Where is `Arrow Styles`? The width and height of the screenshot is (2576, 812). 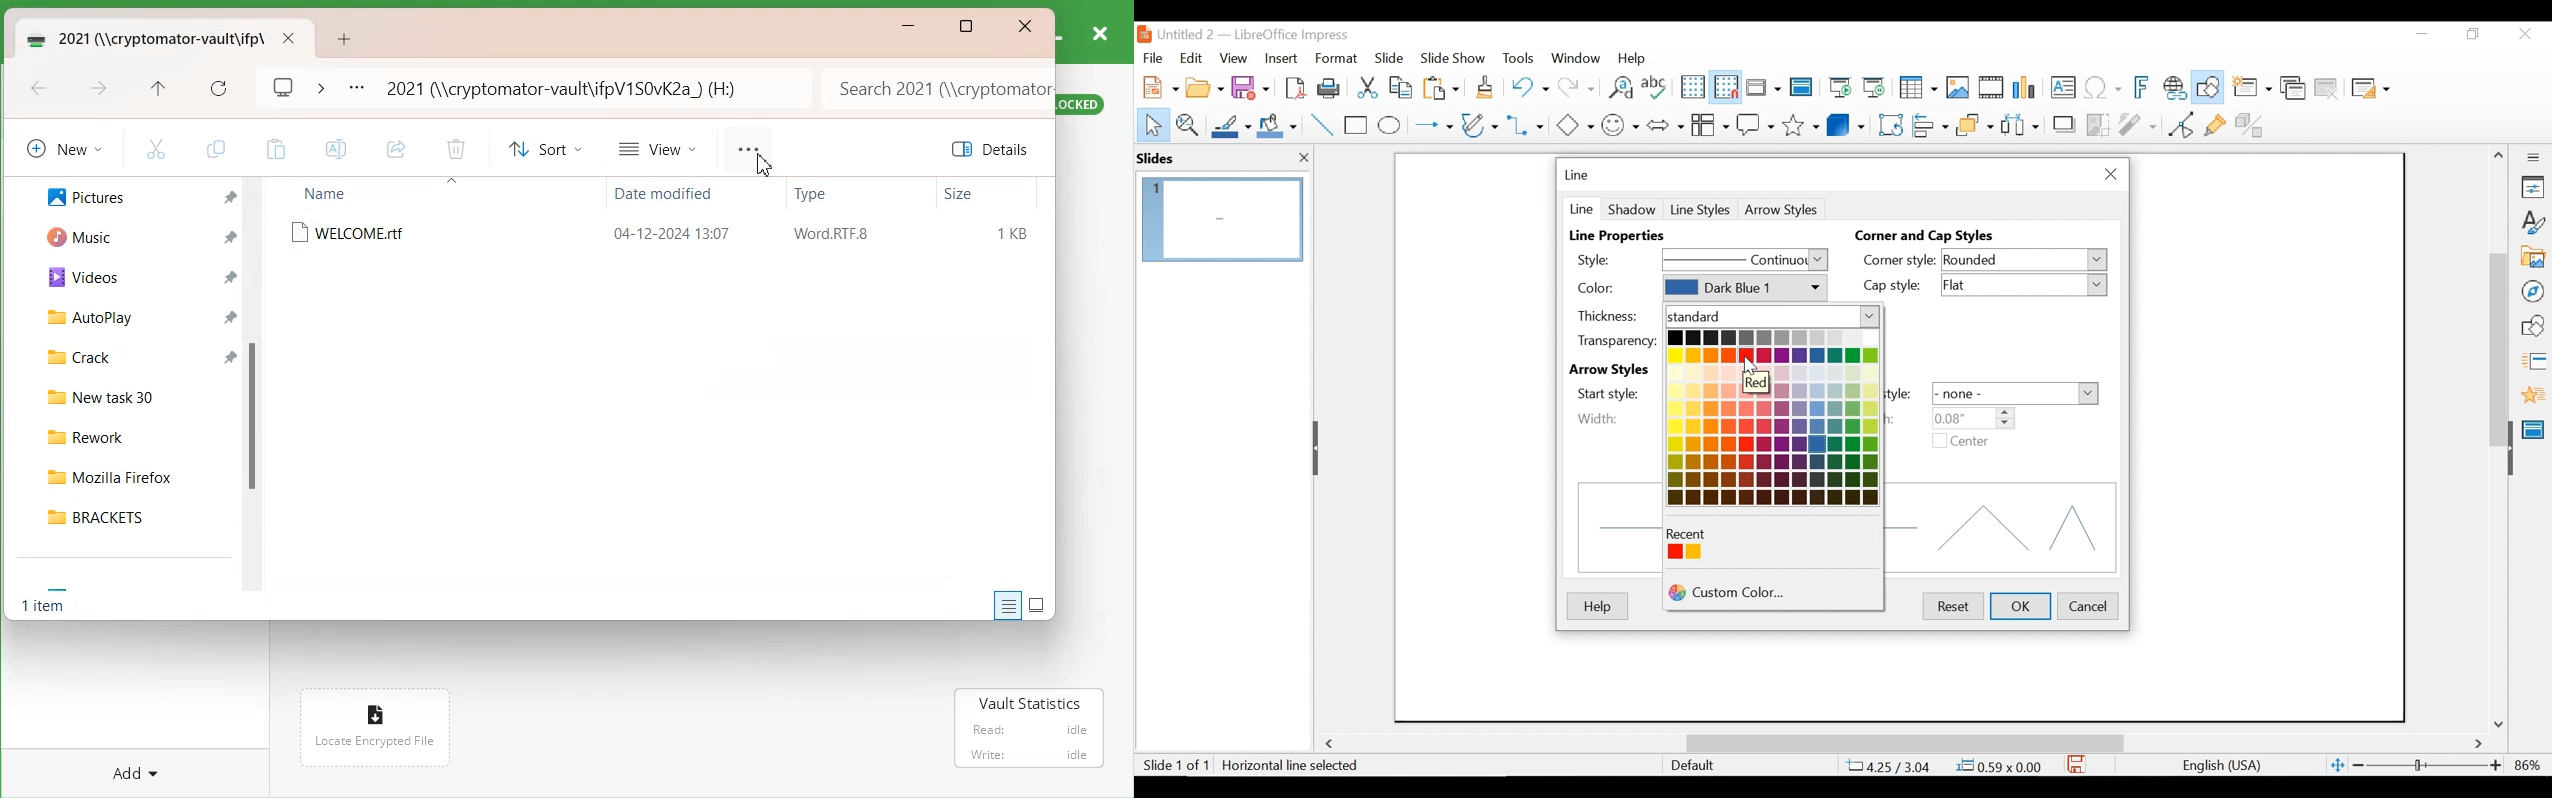
Arrow Styles is located at coordinates (1614, 370).